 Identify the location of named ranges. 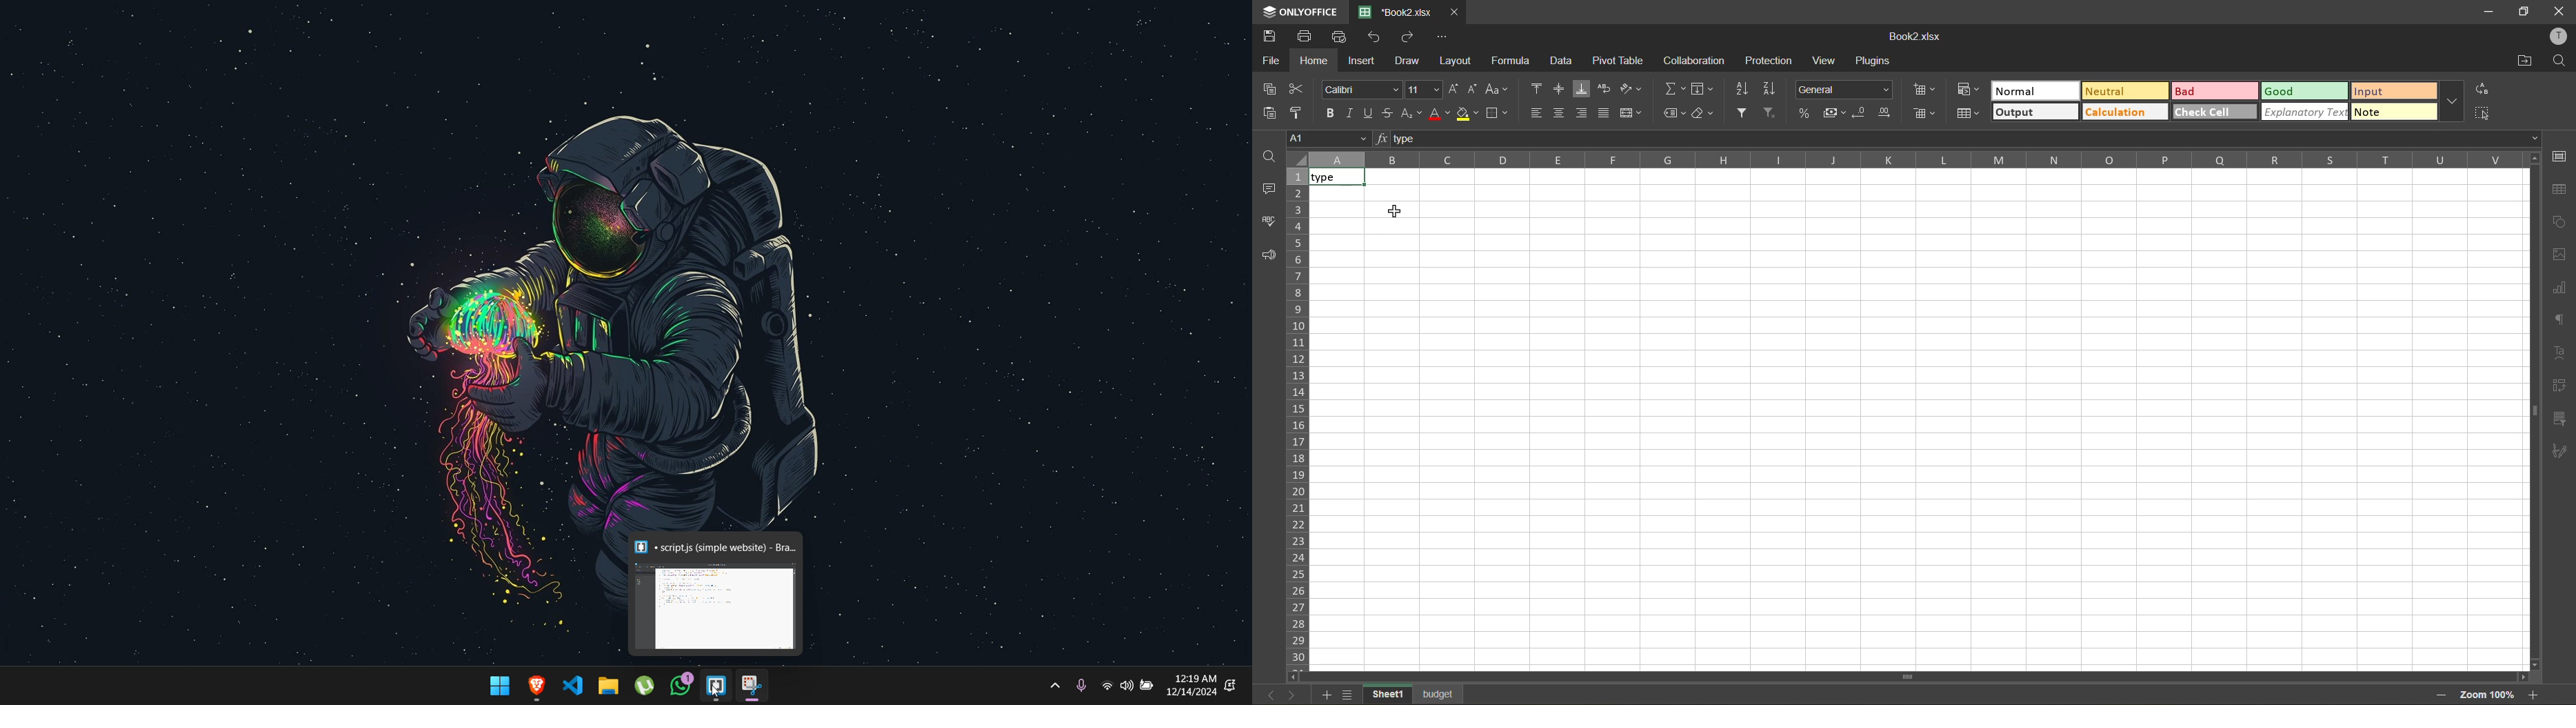
(1671, 111).